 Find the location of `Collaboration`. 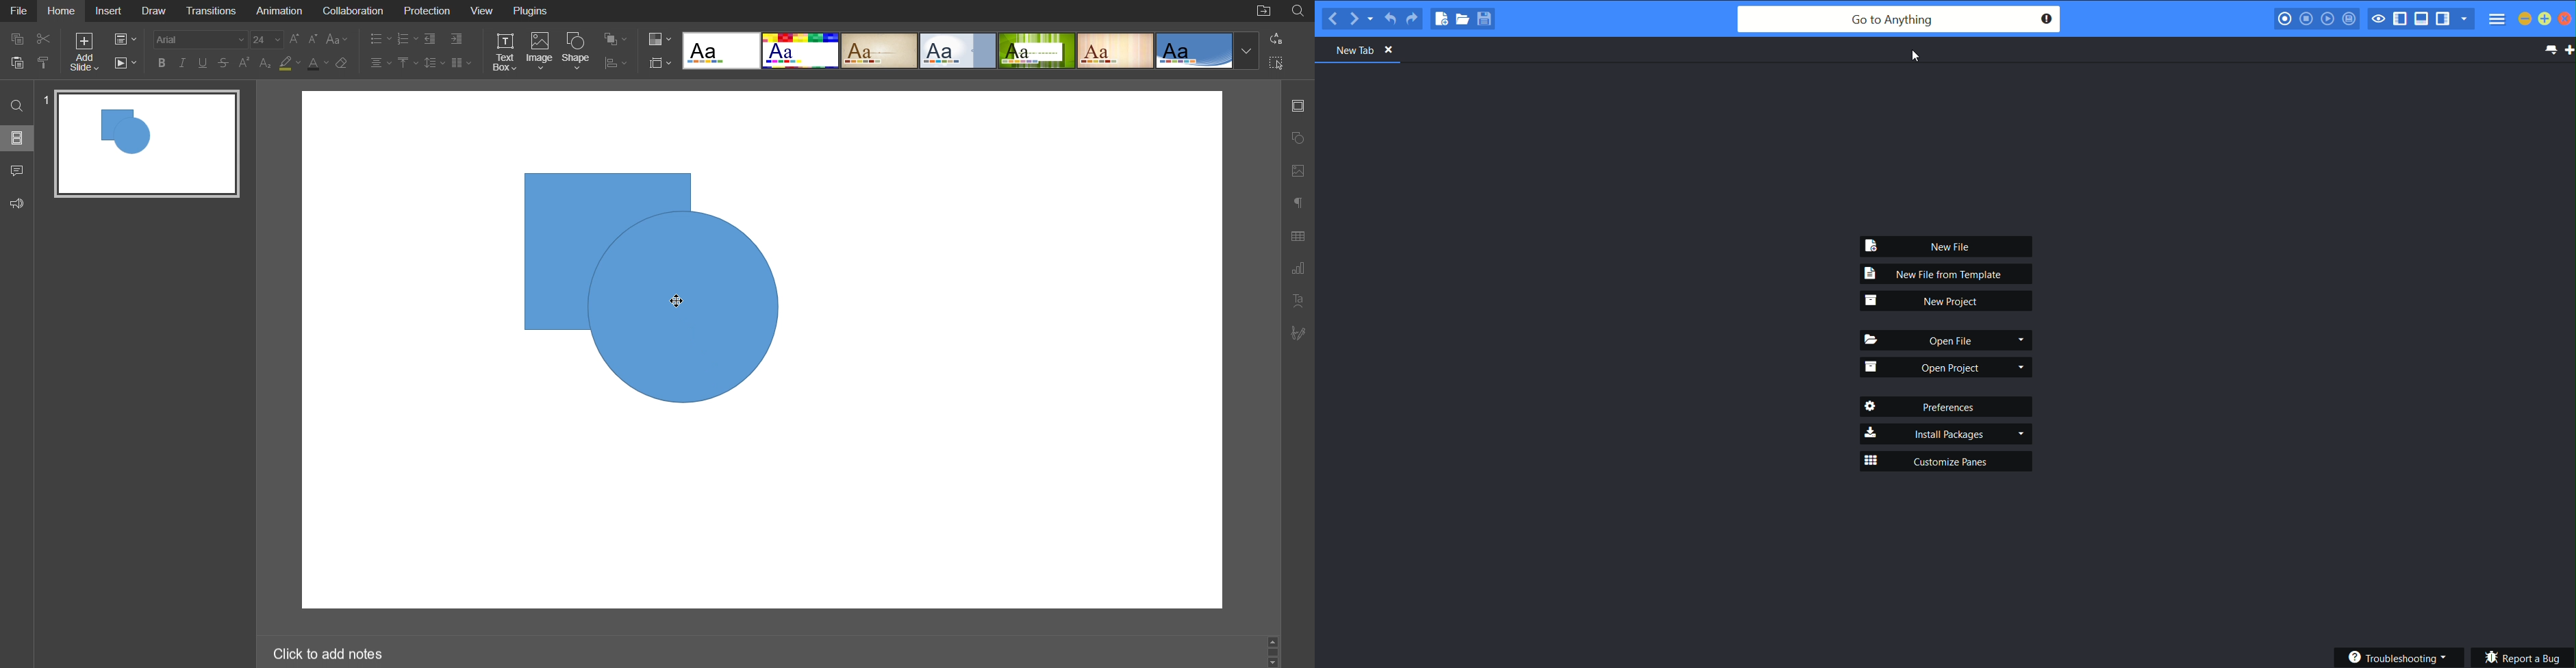

Collaboration is located at coordinates (351, 11).